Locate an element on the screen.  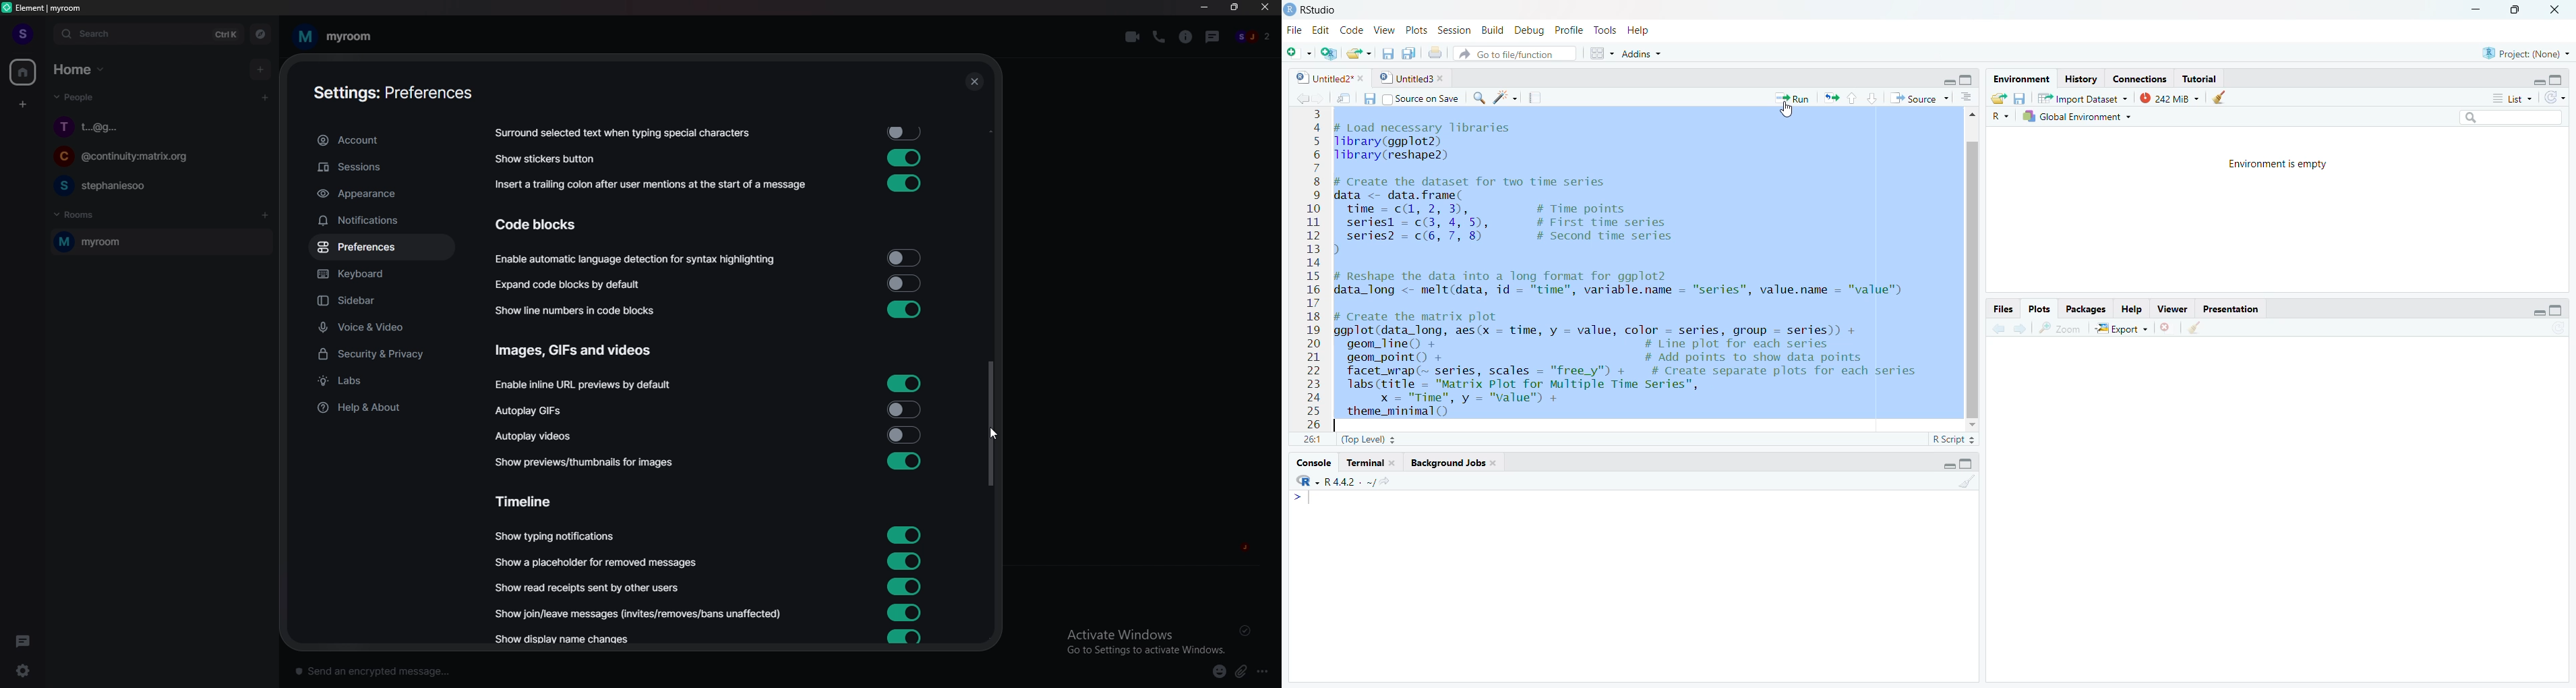
3 4 5 6 7 8 9 10 11 12 13 14 15 16 17 18 19 20 21 22 23 24 25 26 is located at coordinates (1314, 268).